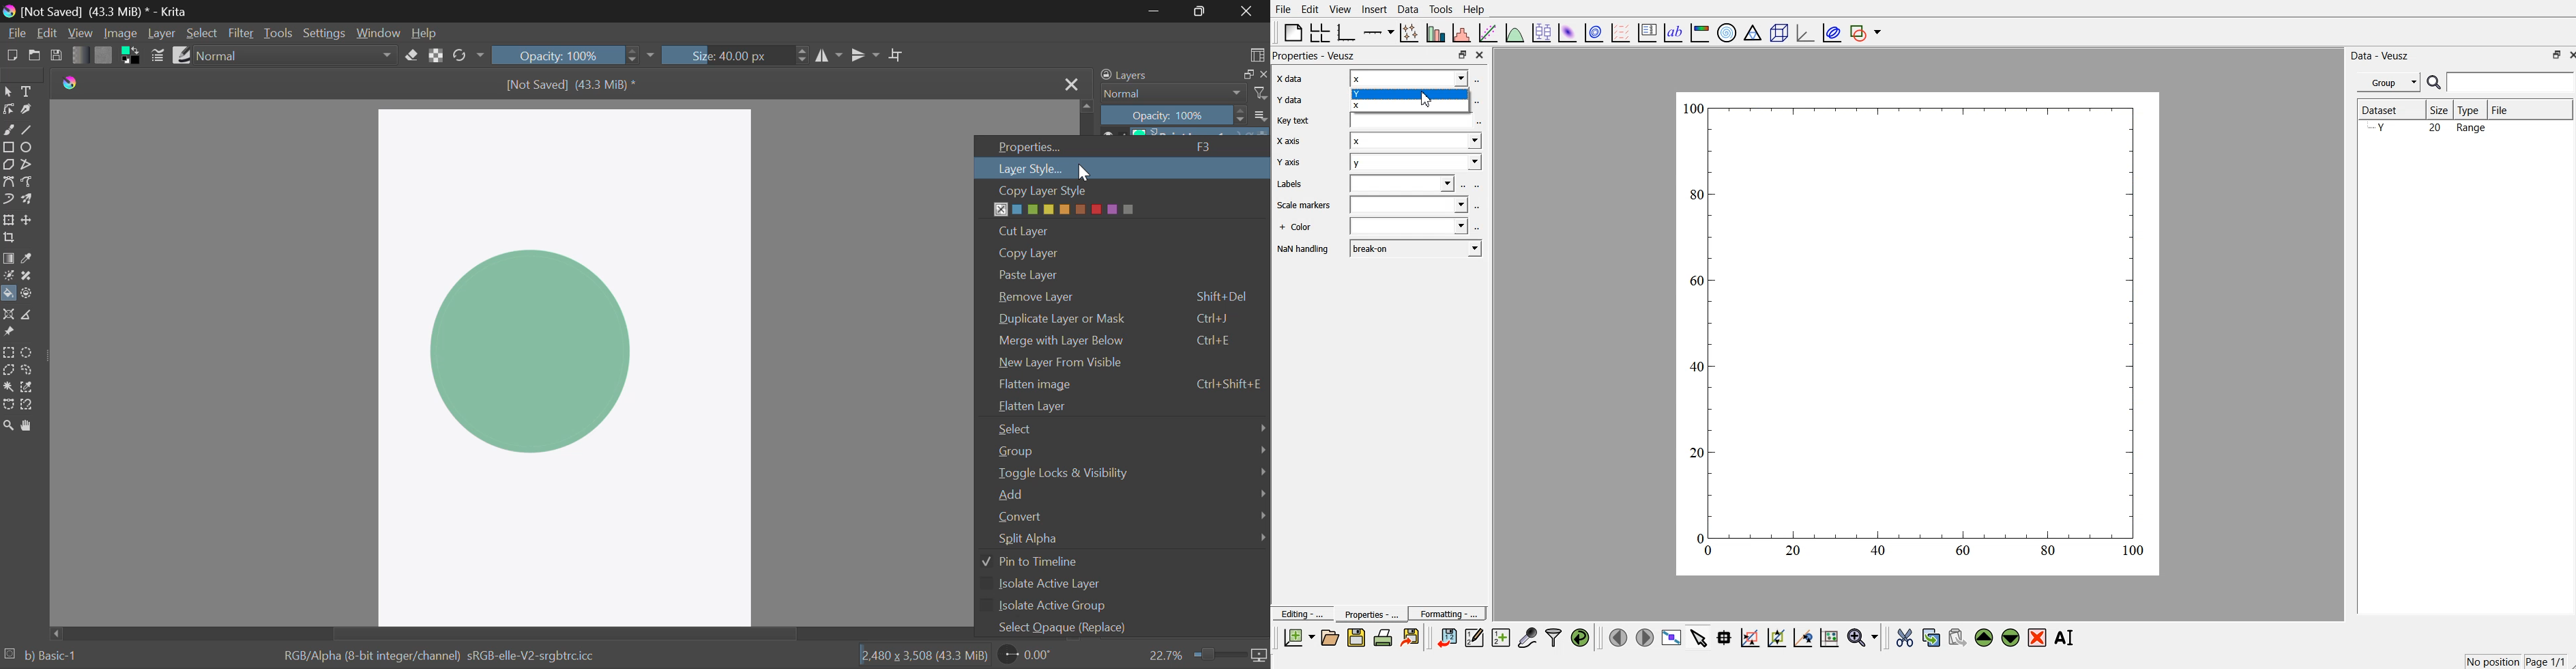  What do you see at coordinates (1129, 450) in the screenshot?
I see `Group` at bounding box center [1129, 450].